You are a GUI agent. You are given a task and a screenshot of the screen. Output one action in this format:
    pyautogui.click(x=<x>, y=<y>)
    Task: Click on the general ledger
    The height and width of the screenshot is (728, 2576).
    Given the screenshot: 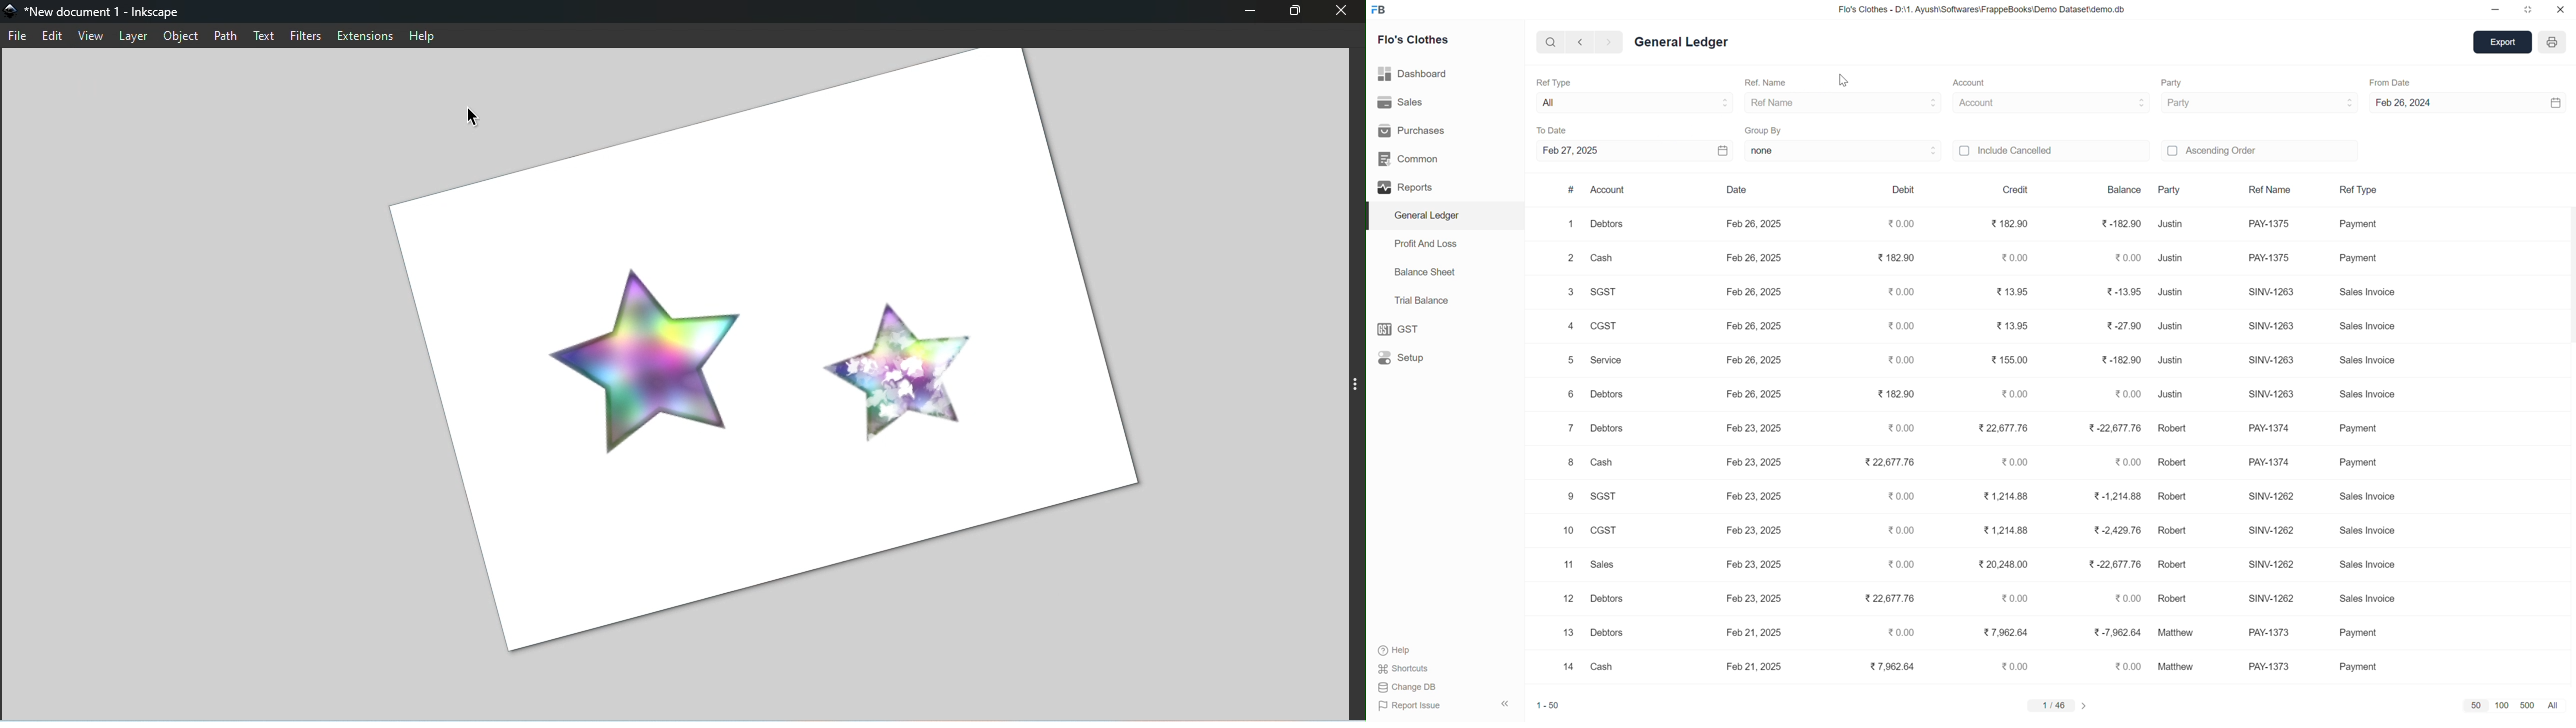 What is the action you would take?
    pyautogui.click(x=1436, y=217)
    